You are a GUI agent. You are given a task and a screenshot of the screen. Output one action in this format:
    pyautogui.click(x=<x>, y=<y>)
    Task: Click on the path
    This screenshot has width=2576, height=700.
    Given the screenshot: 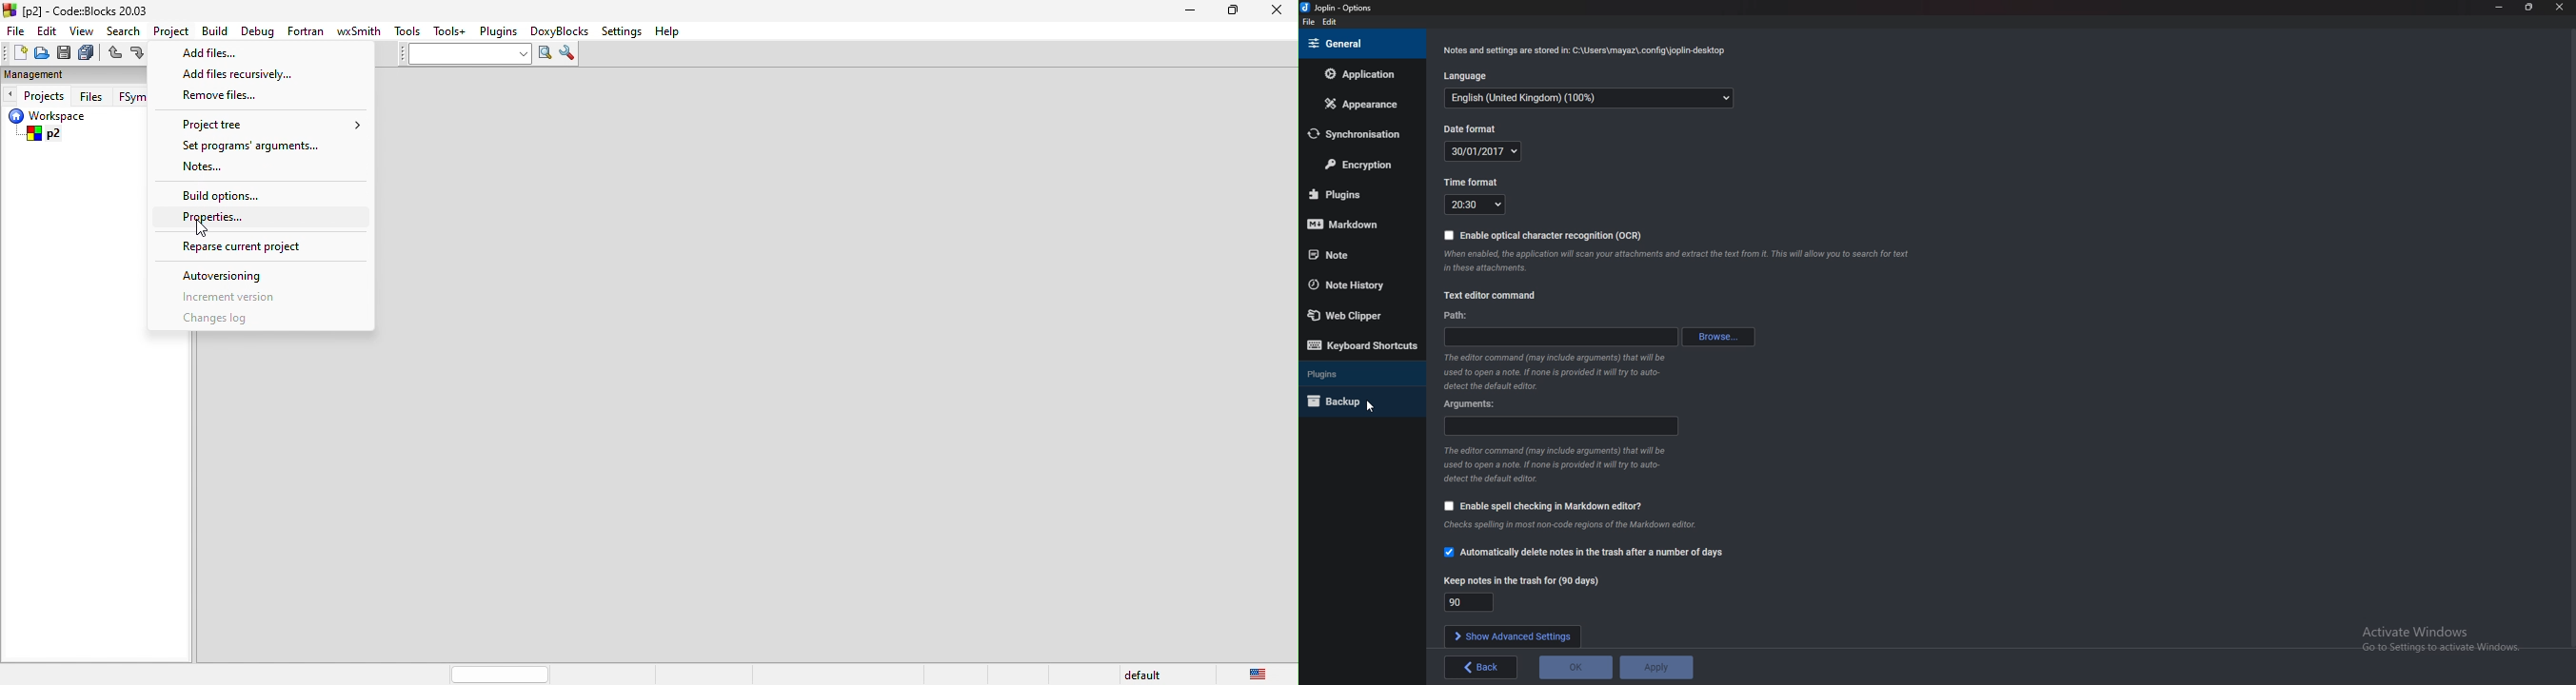 What is the action you would take?
    pyautogui.click(x=1559, y=337)
    